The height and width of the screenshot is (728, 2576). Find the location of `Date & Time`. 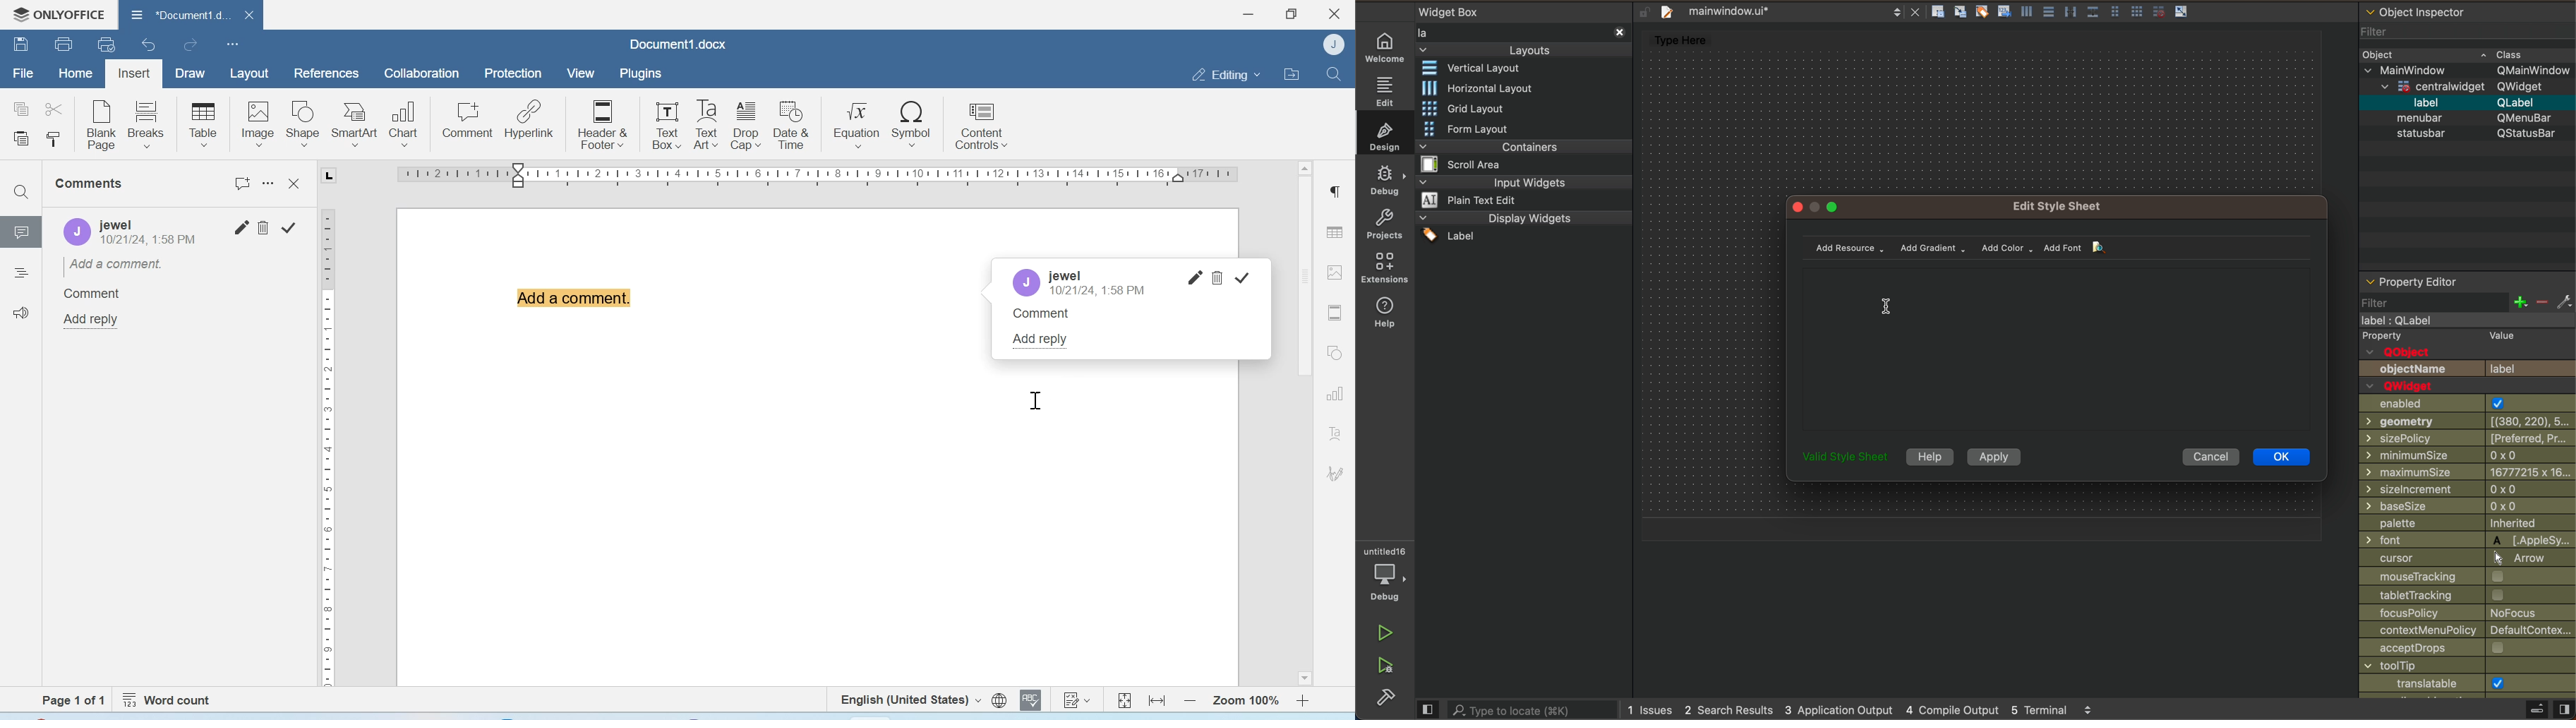

Date & Time is located at coordinates (792, 125).